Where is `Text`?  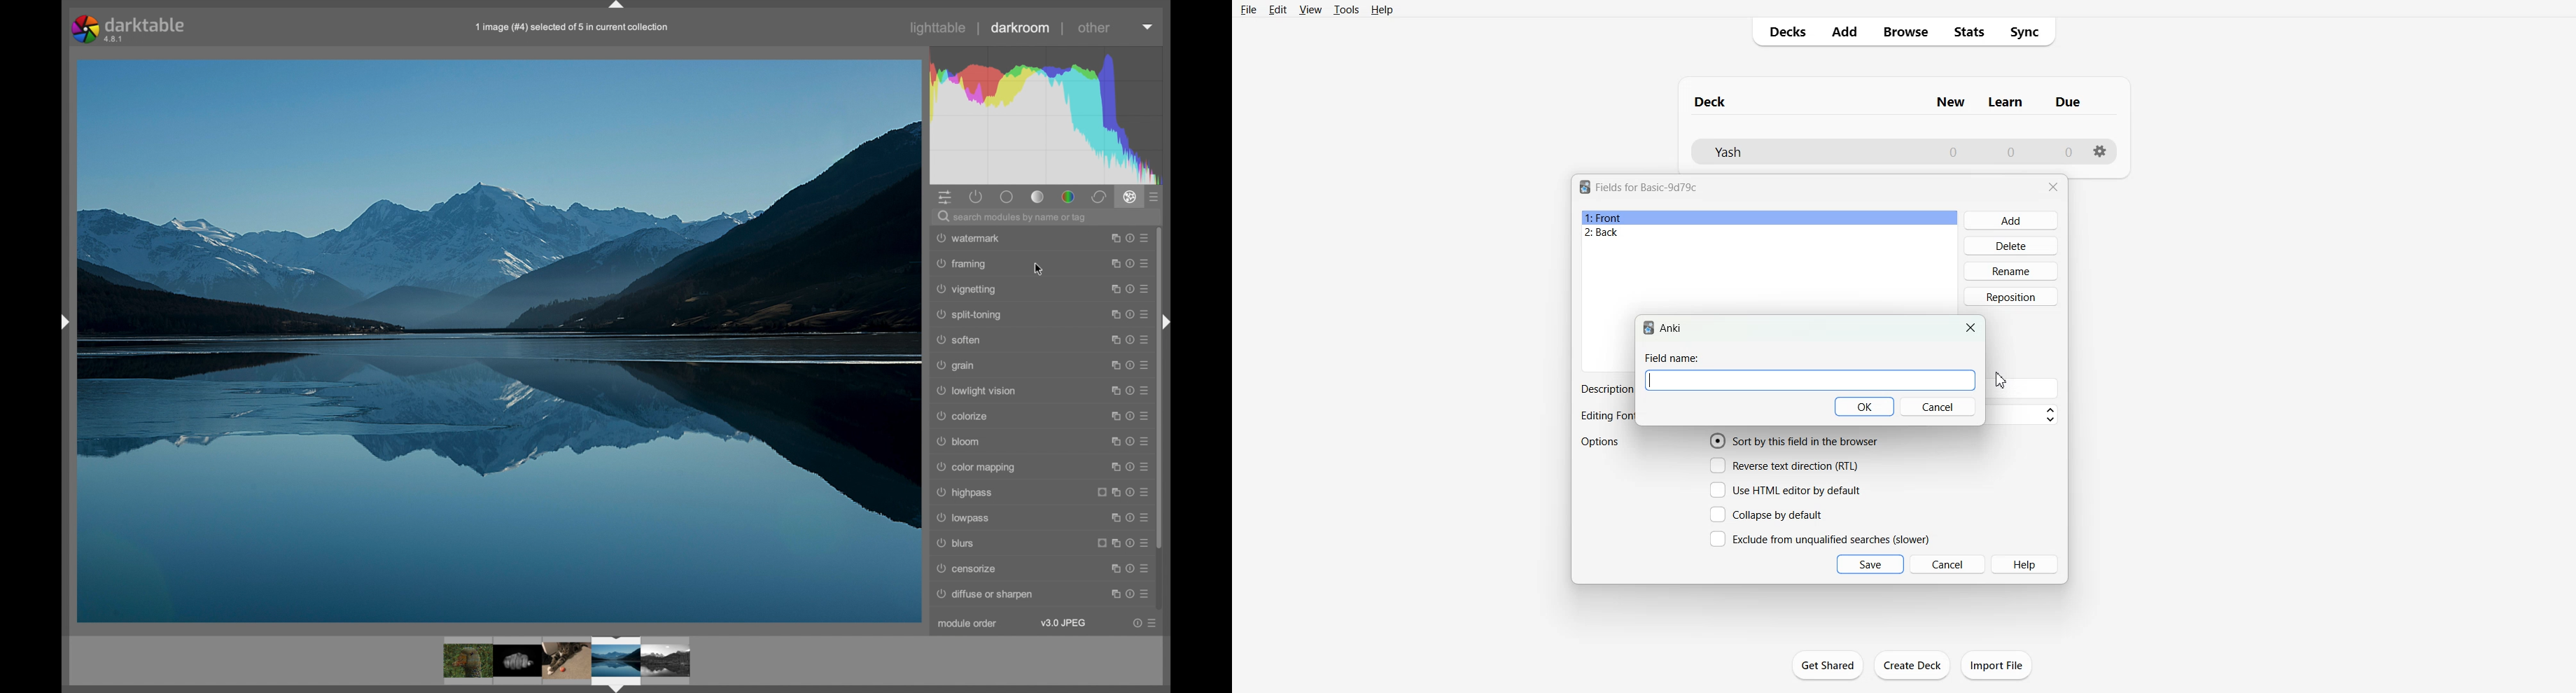 Text is located at coordinates (1605, 389).